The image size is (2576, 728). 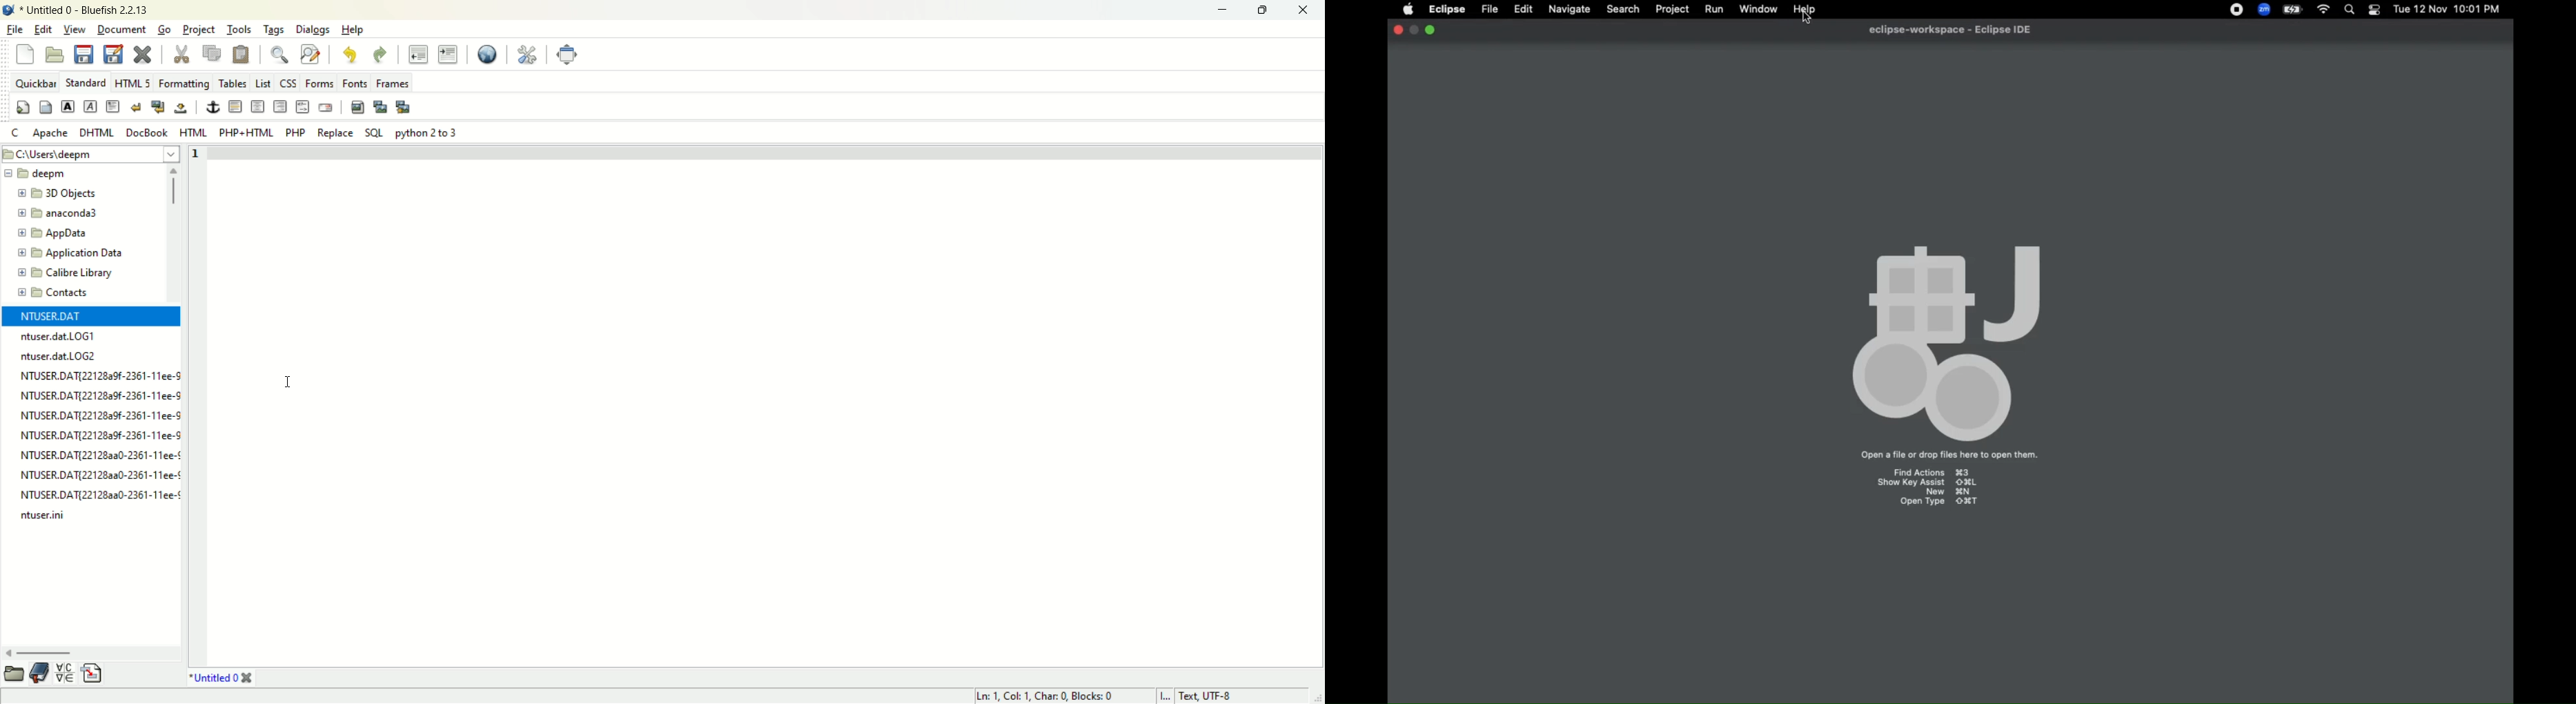 I want to click on ntuser.dat.LOG1, so click(x=59, y=337).